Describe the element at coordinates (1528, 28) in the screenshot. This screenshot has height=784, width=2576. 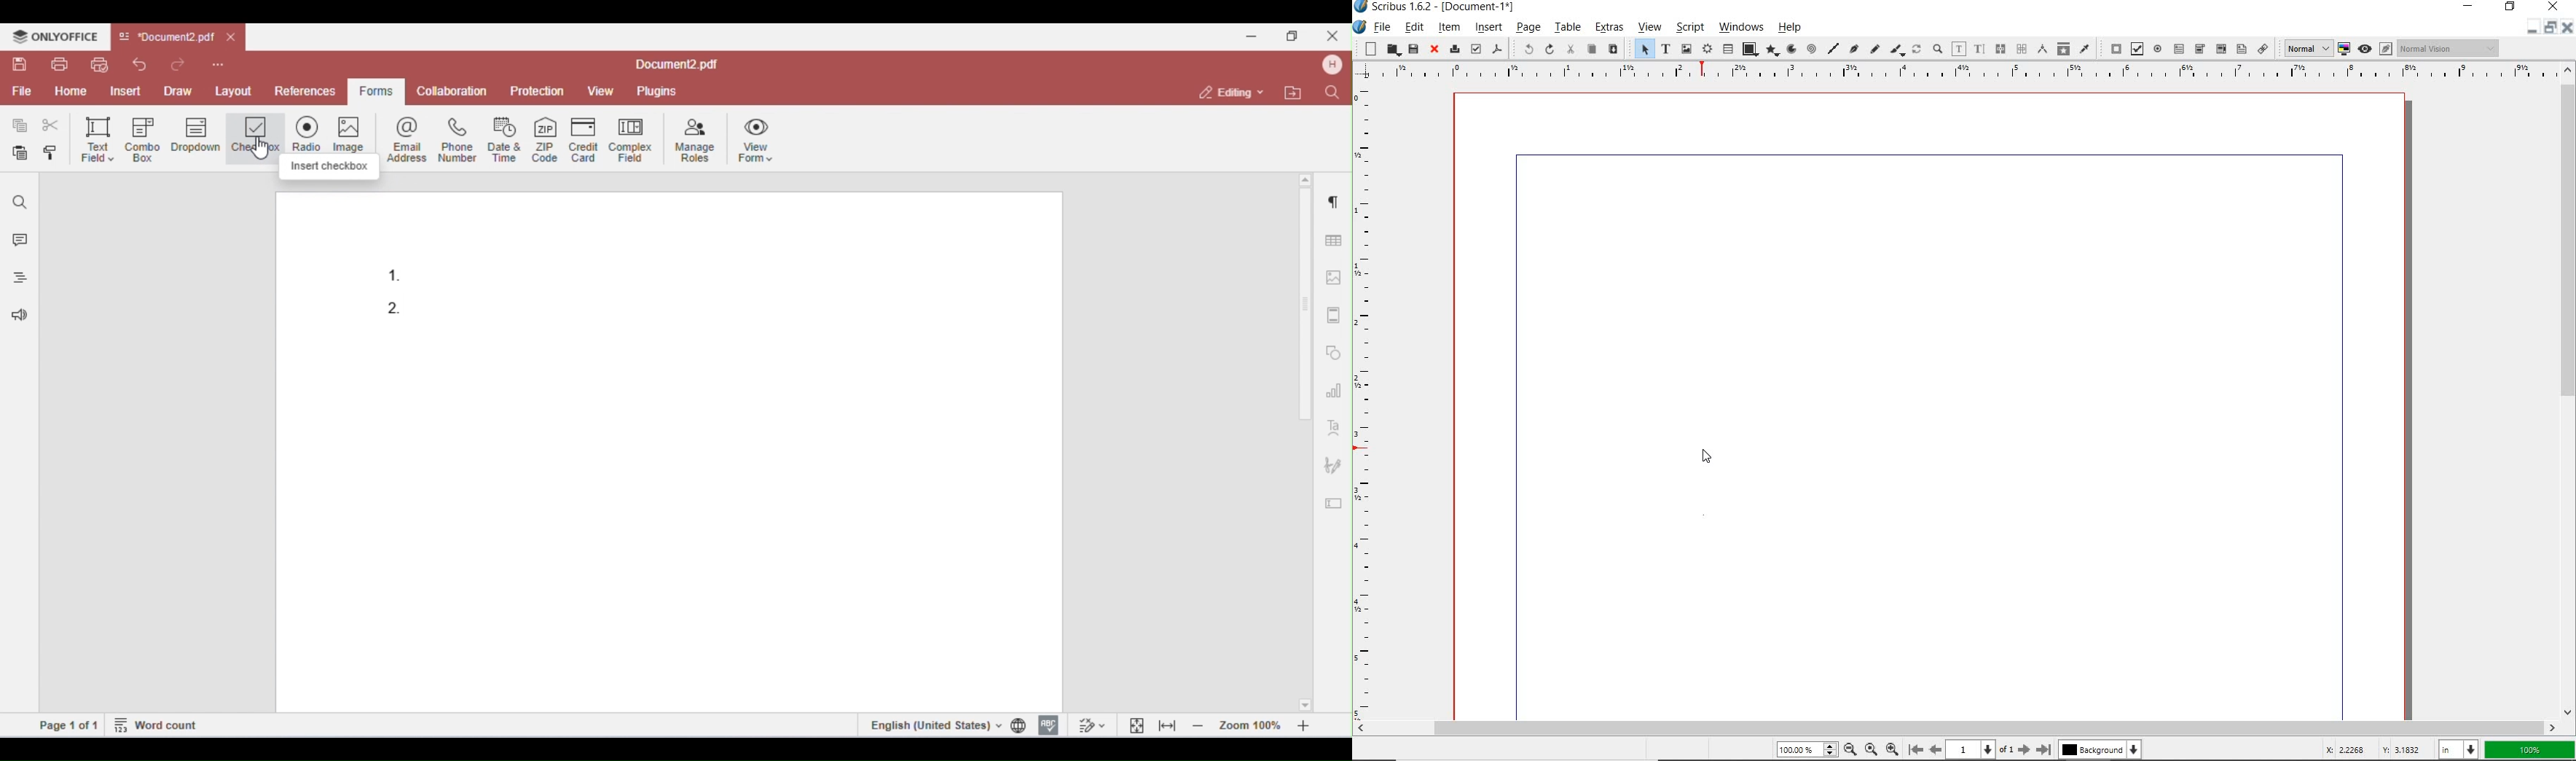
I see `page` at that location.